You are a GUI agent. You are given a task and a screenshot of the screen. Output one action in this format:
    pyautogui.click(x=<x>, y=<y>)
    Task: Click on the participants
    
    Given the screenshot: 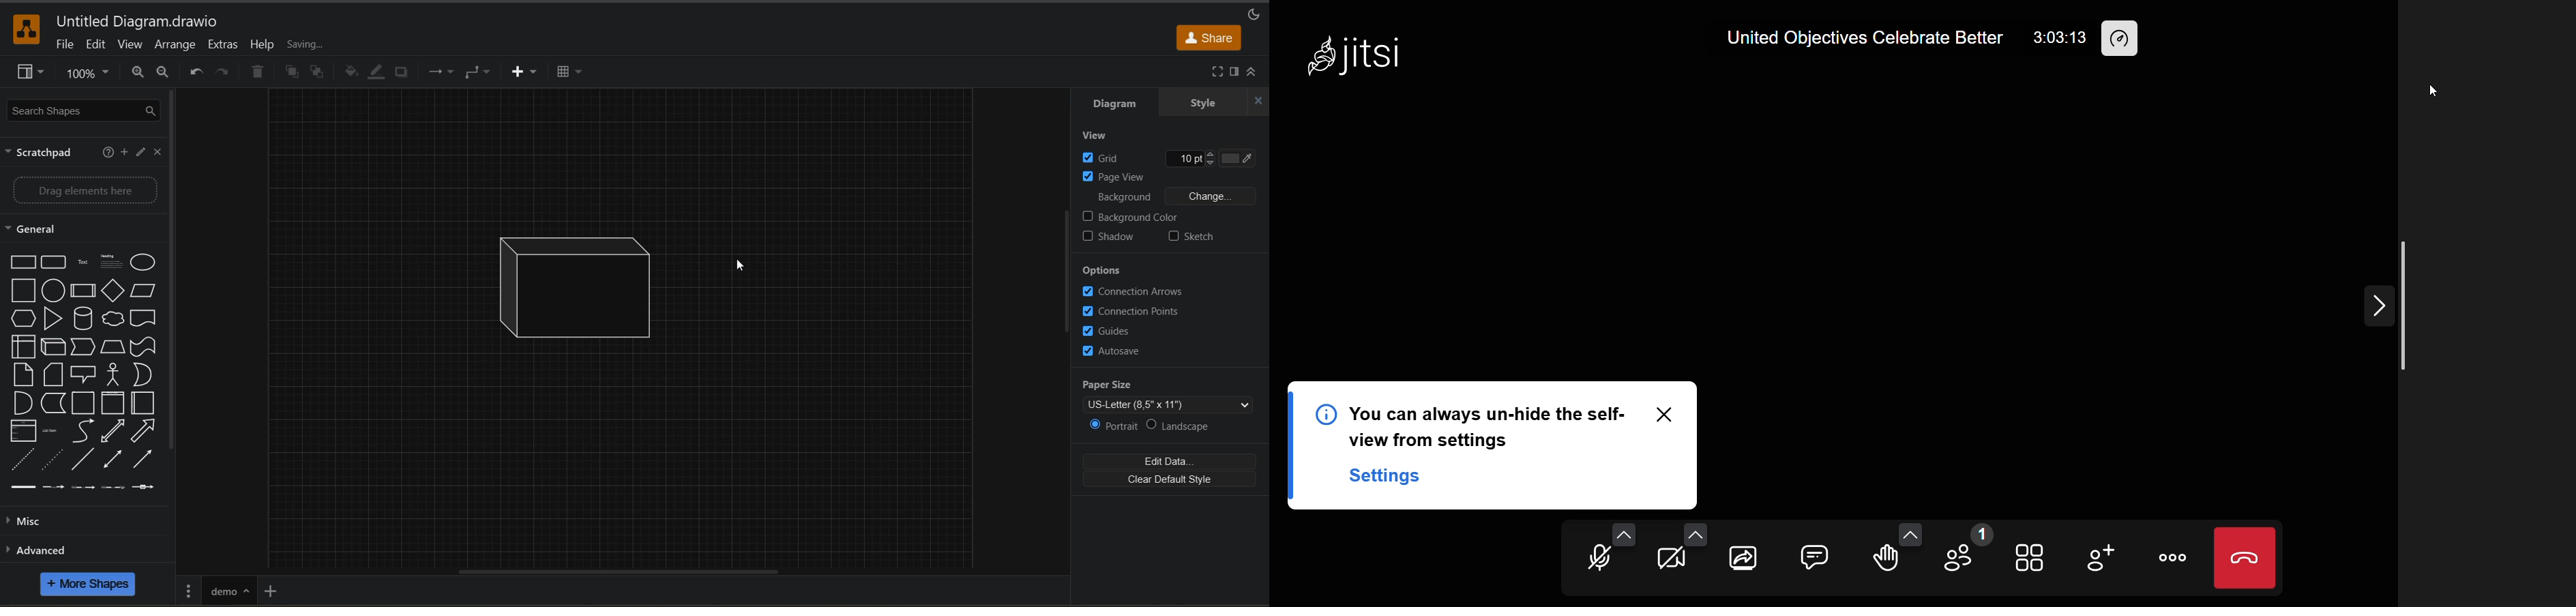 What is the action you would take?
    pyautogui.click(x=1964, y=551)
    